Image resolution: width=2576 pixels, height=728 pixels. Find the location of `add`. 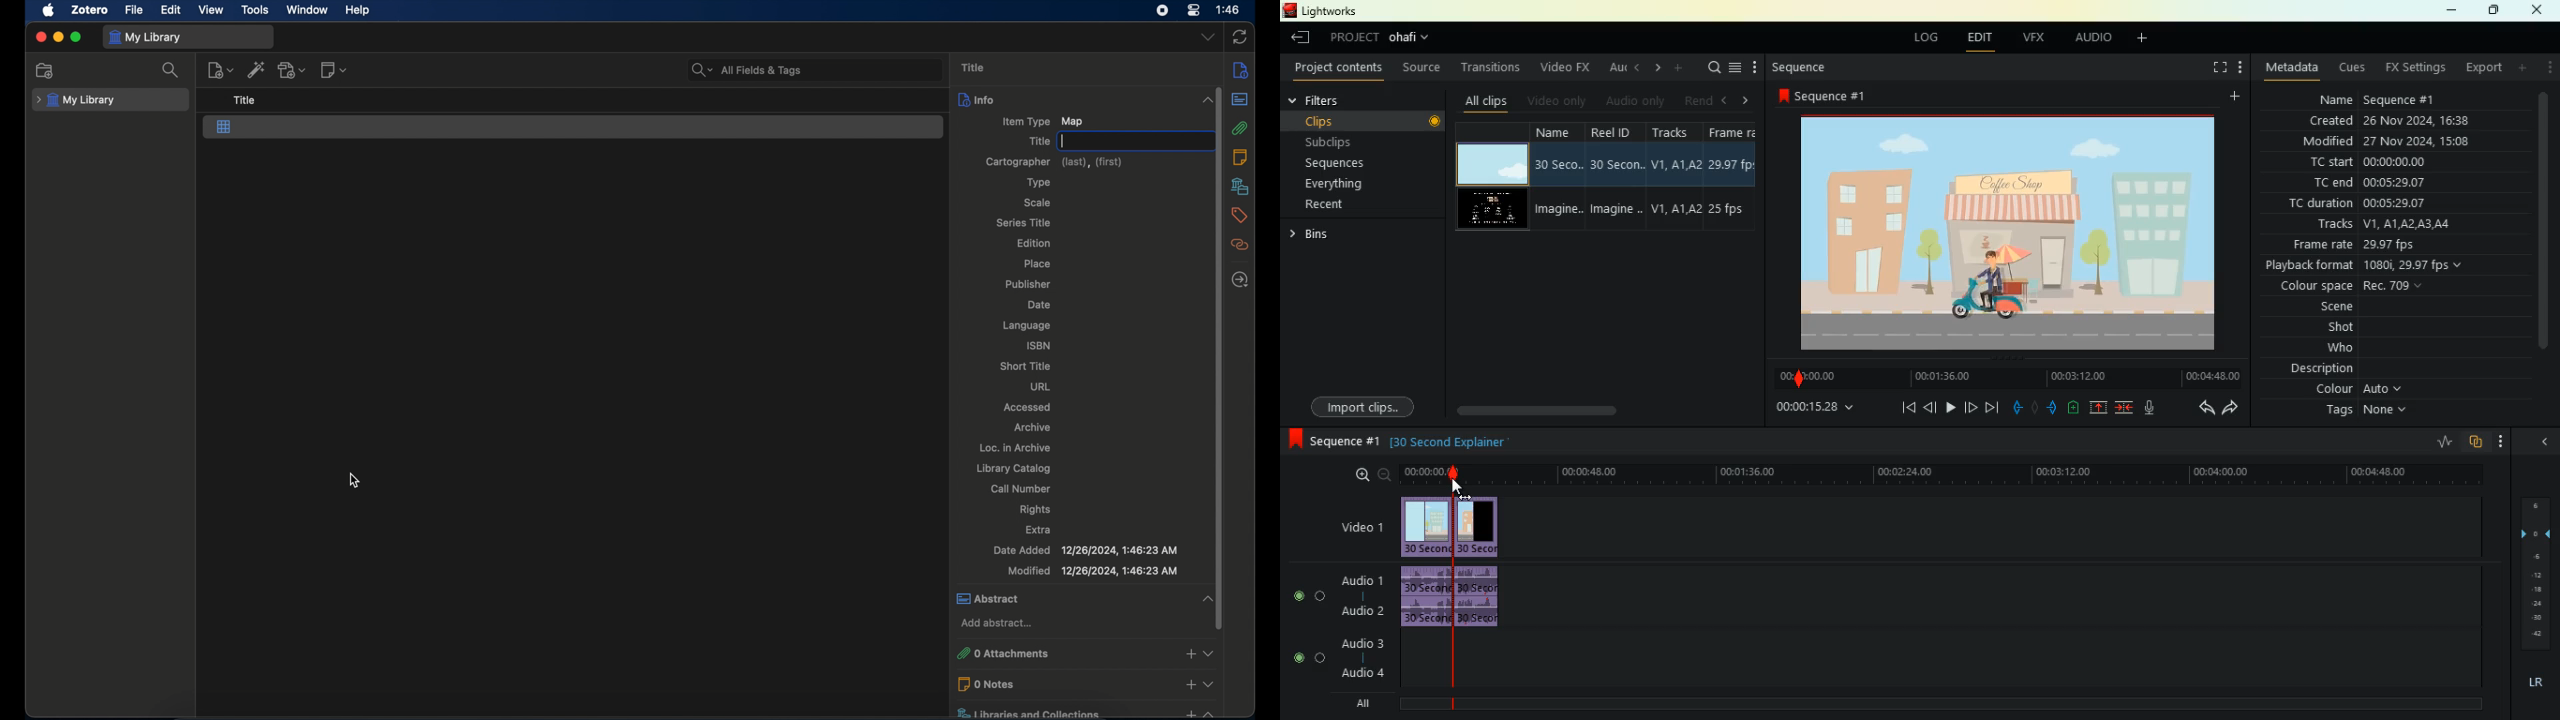

add is located at coordinates (1188, 712).